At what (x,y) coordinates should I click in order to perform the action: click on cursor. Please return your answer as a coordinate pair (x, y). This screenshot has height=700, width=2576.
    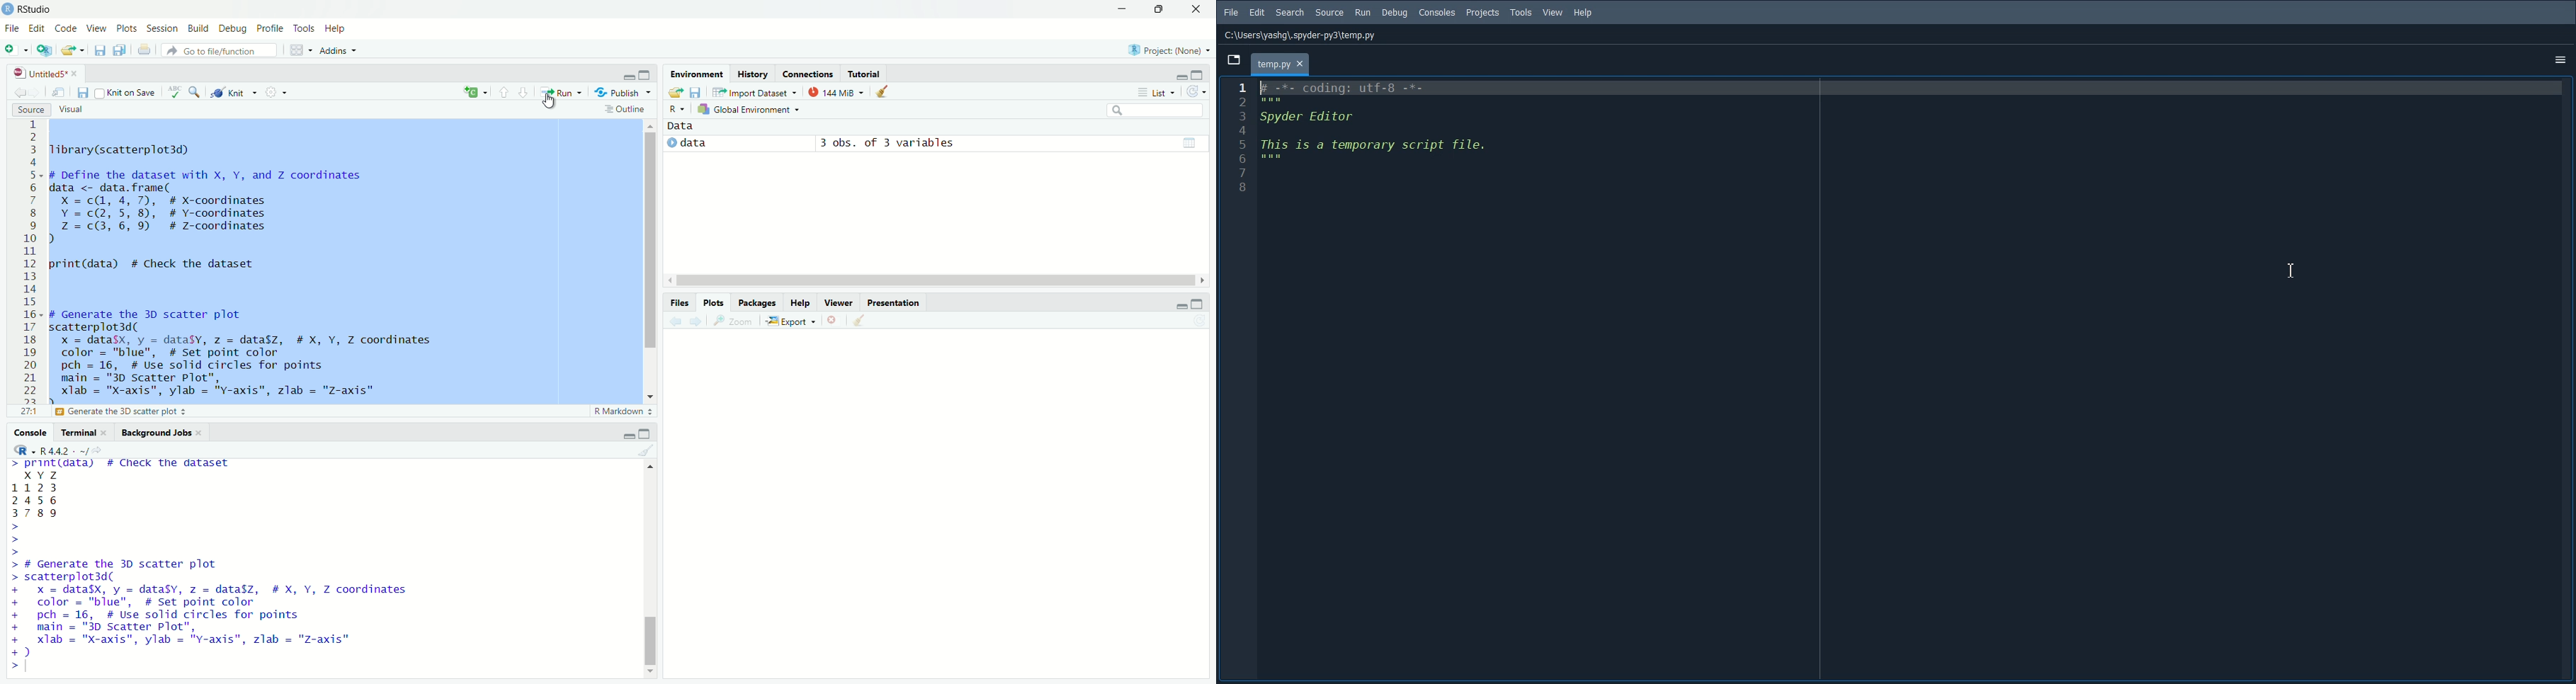
    Looking at the image, I should click on (554, 104).